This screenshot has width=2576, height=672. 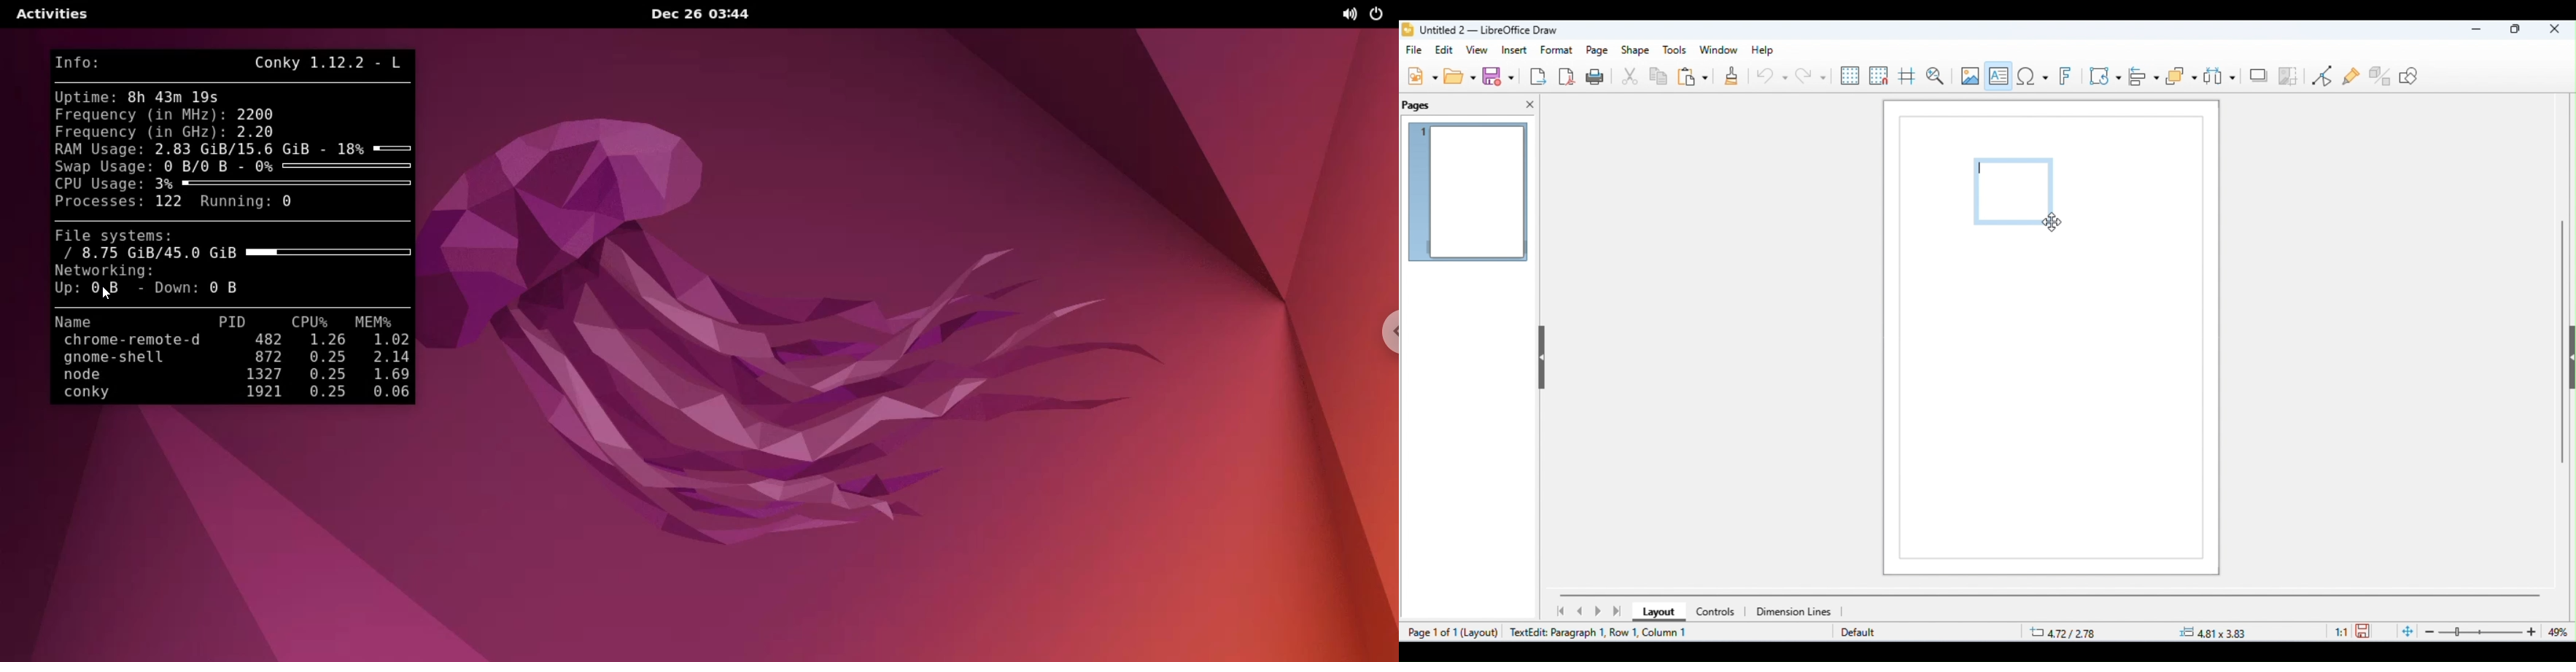 I want to click on save, so click(x=2365, y=630).